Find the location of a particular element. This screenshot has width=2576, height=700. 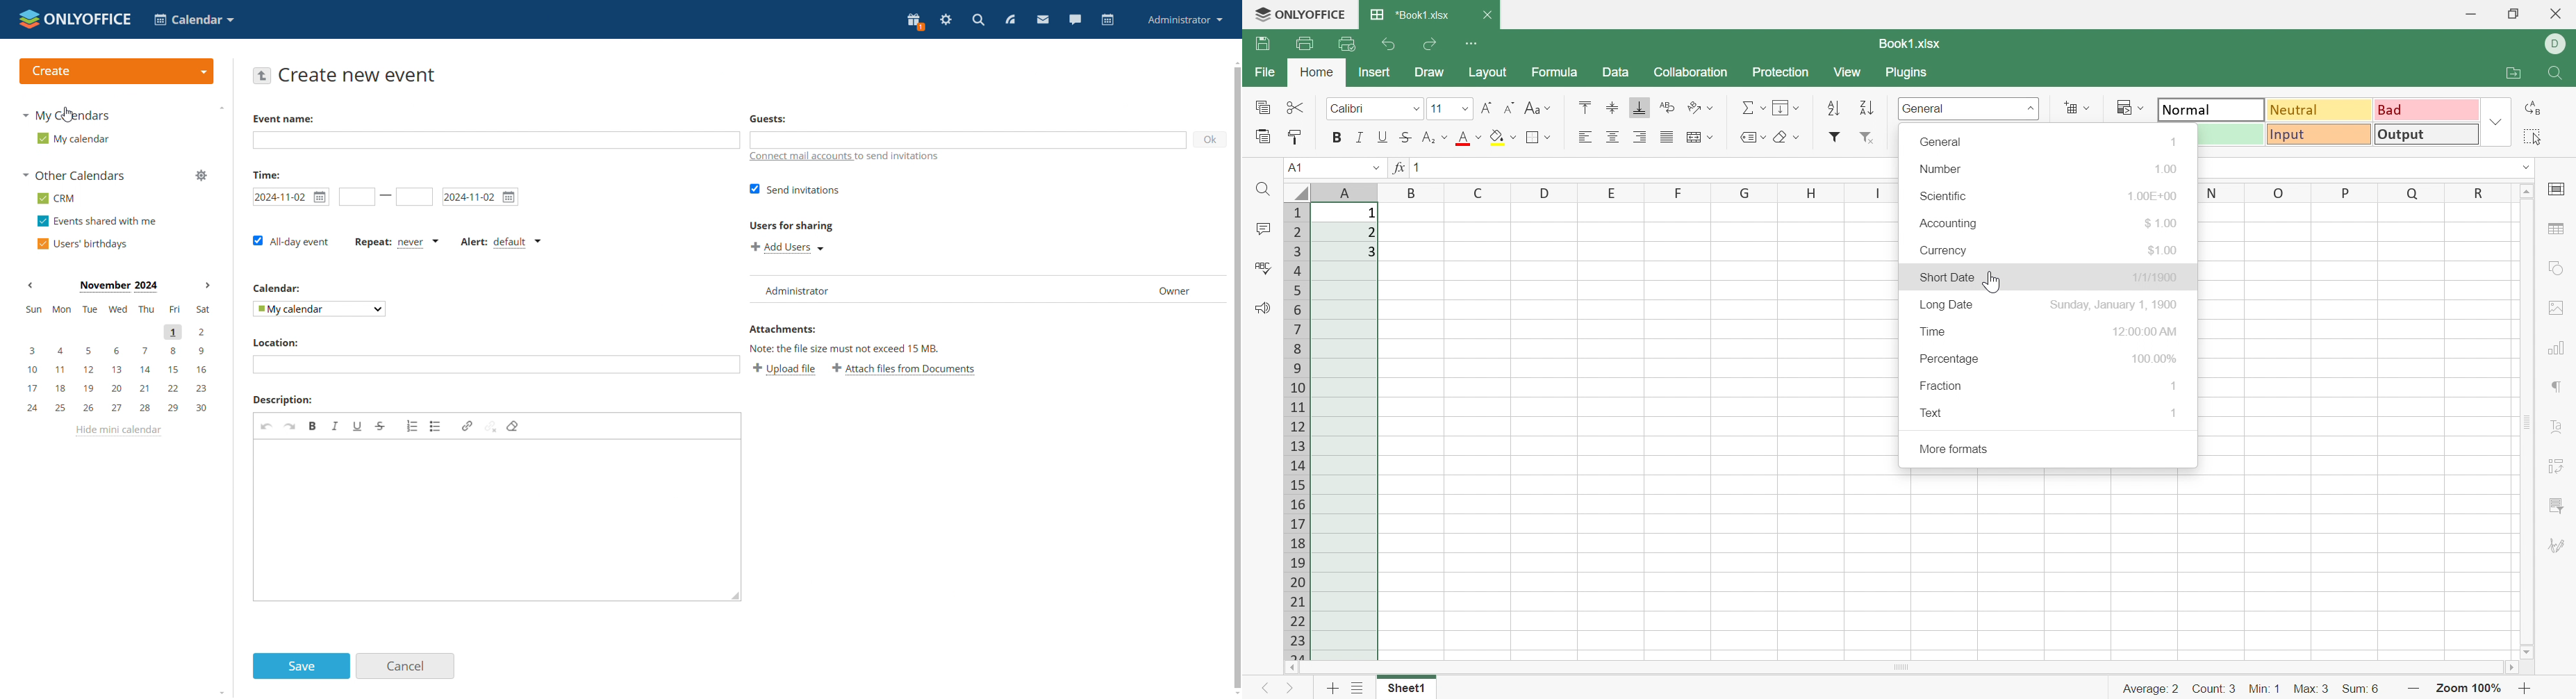

italic is located at coordinates (336, 427).